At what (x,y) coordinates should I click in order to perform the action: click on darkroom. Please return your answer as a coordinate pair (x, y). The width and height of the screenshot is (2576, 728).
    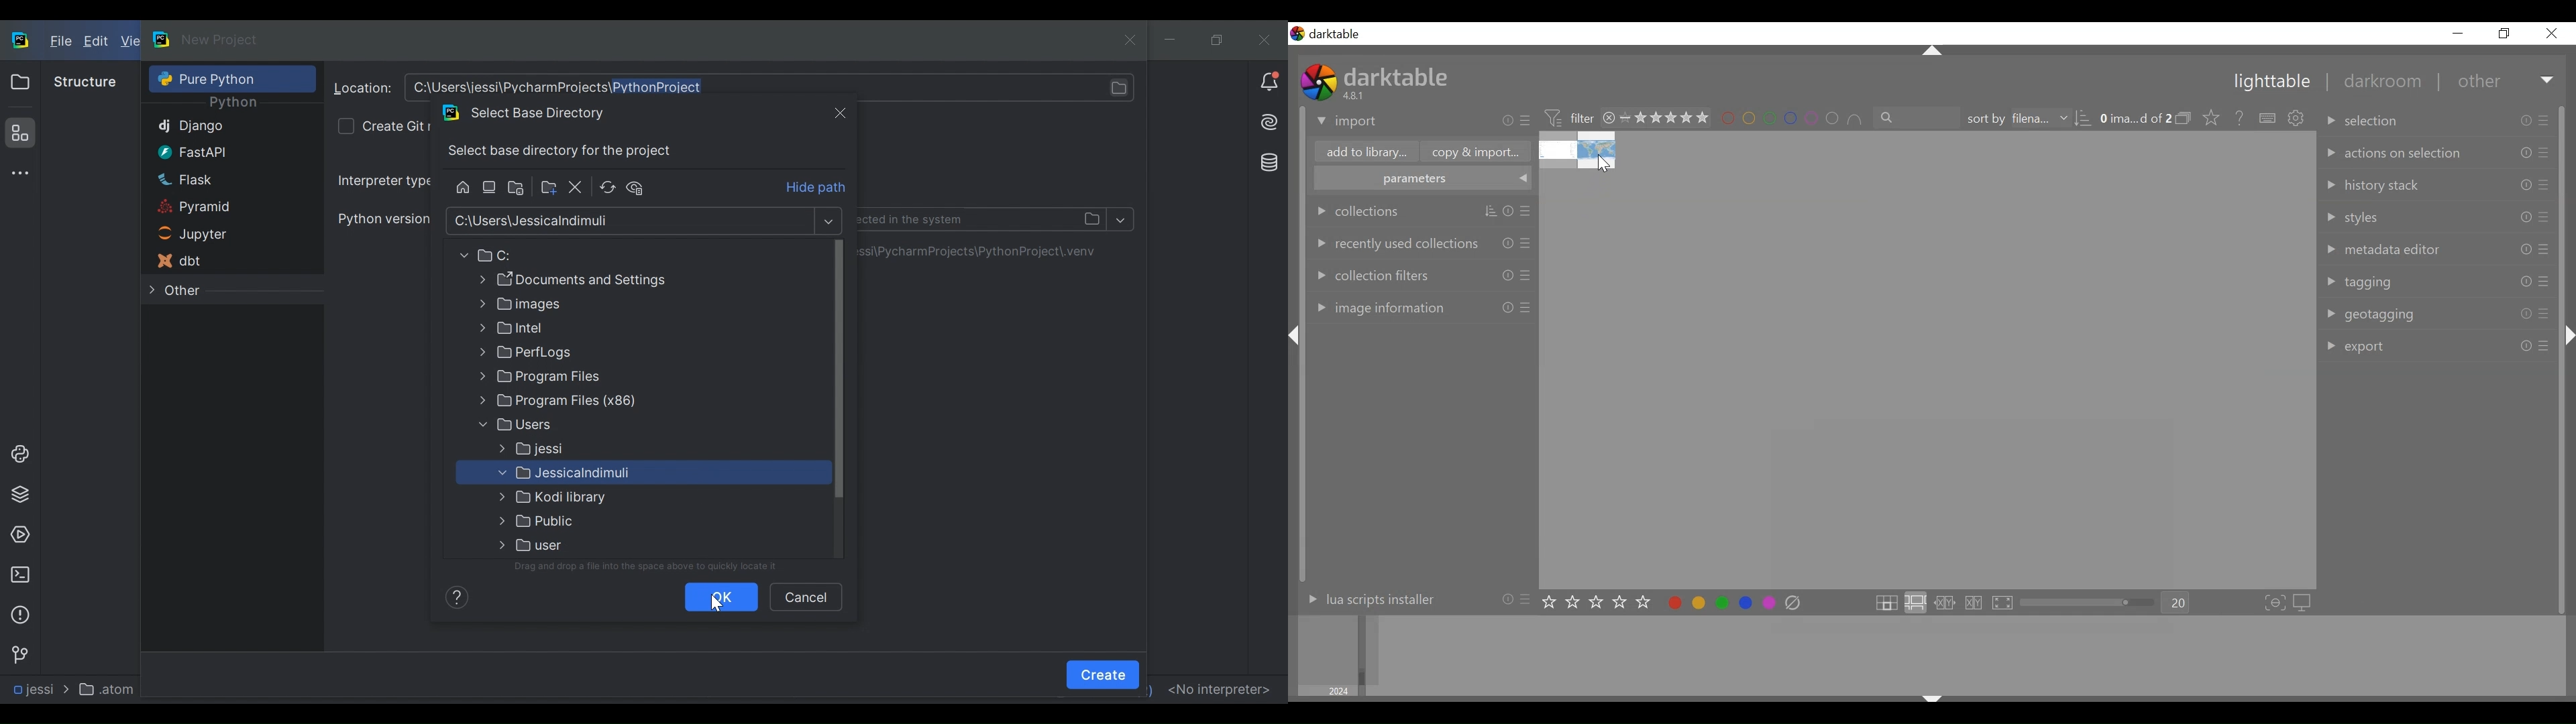
    Looking at the image, I should click on (2383, 80).